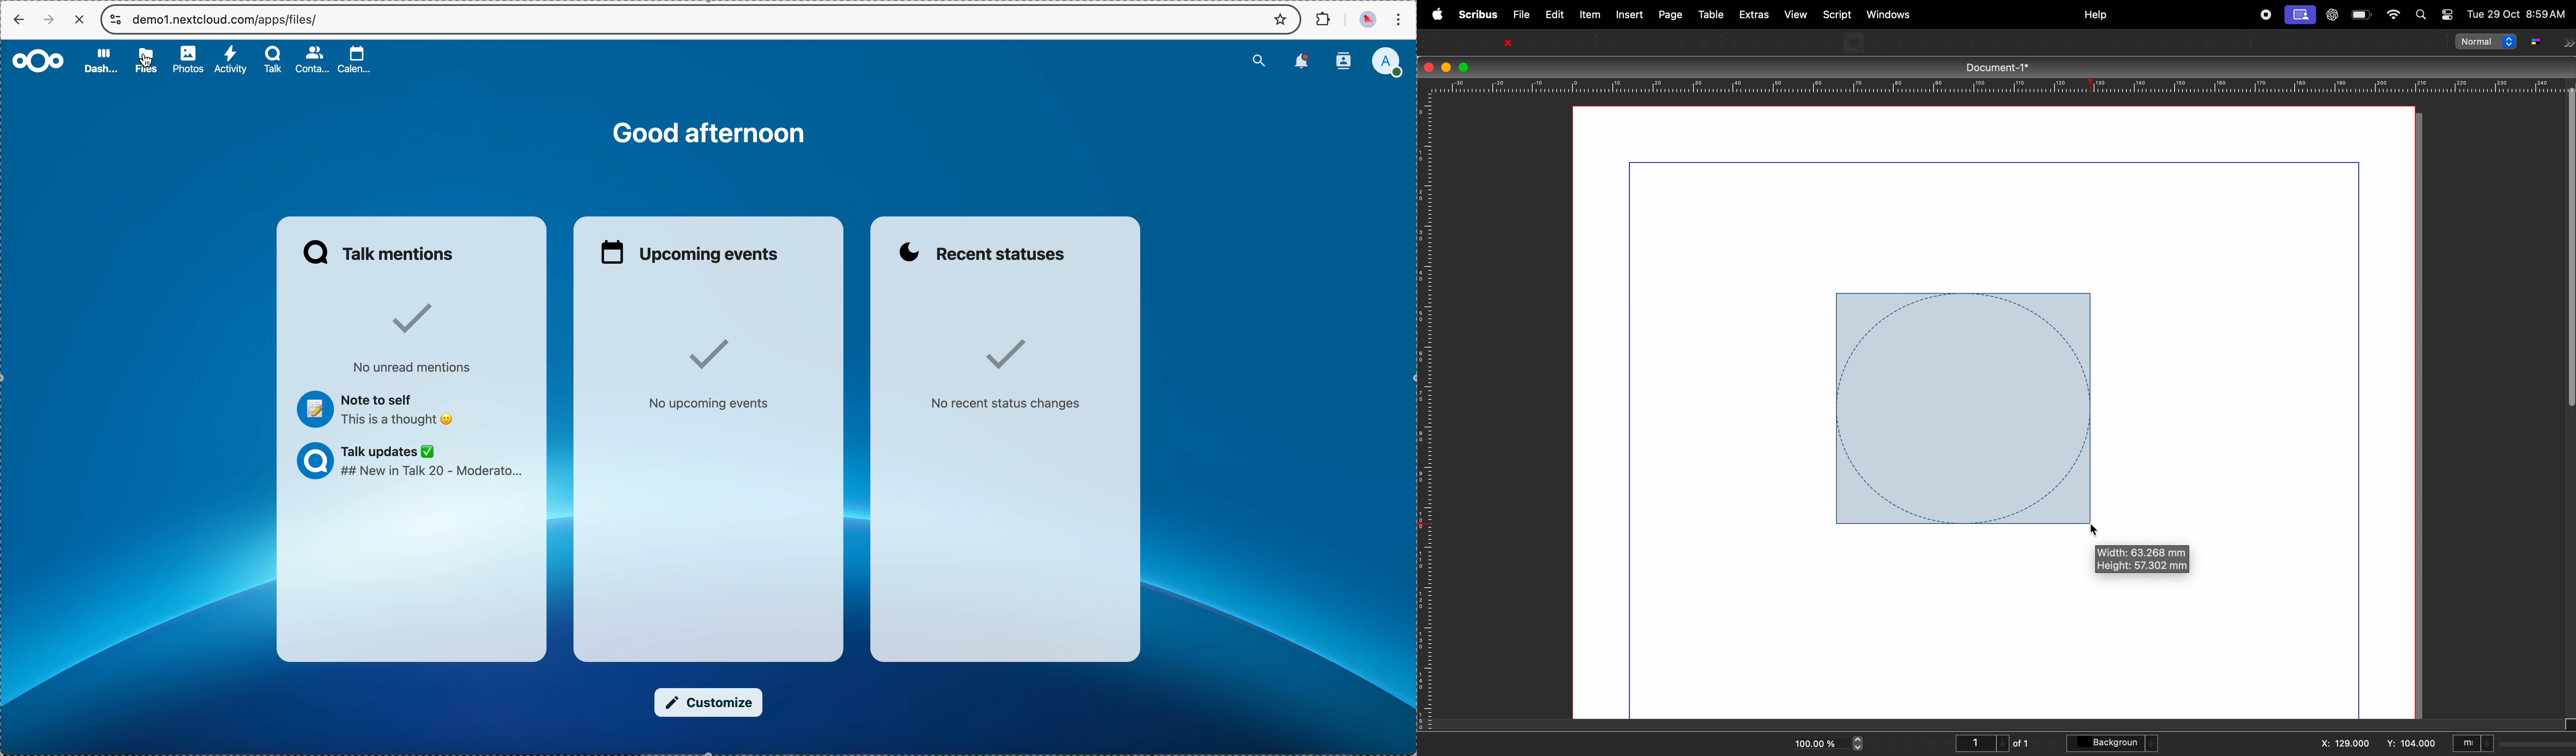  What do you see at coordinates (46, 21) in the screenshot?
I see `navigate foward` at bounding box center [46, 21].